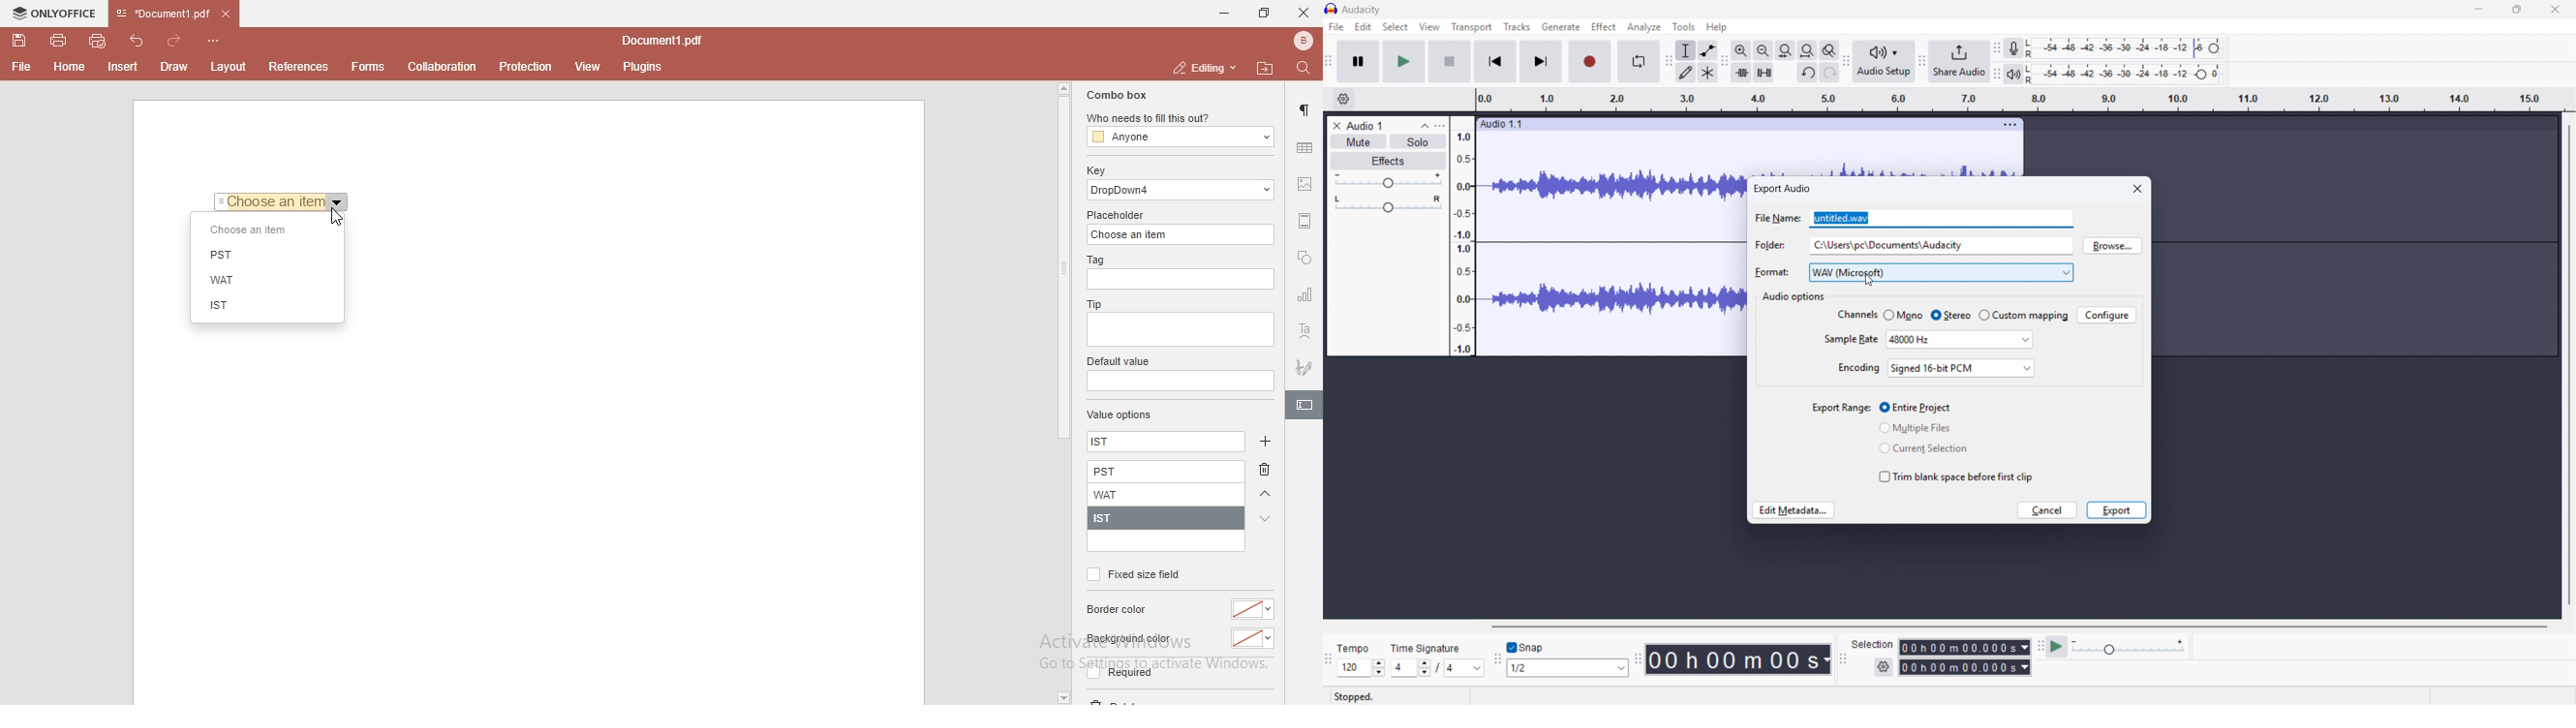 This screenshot has width=2576, height=728. I want to click on undo, so click(139, 39).